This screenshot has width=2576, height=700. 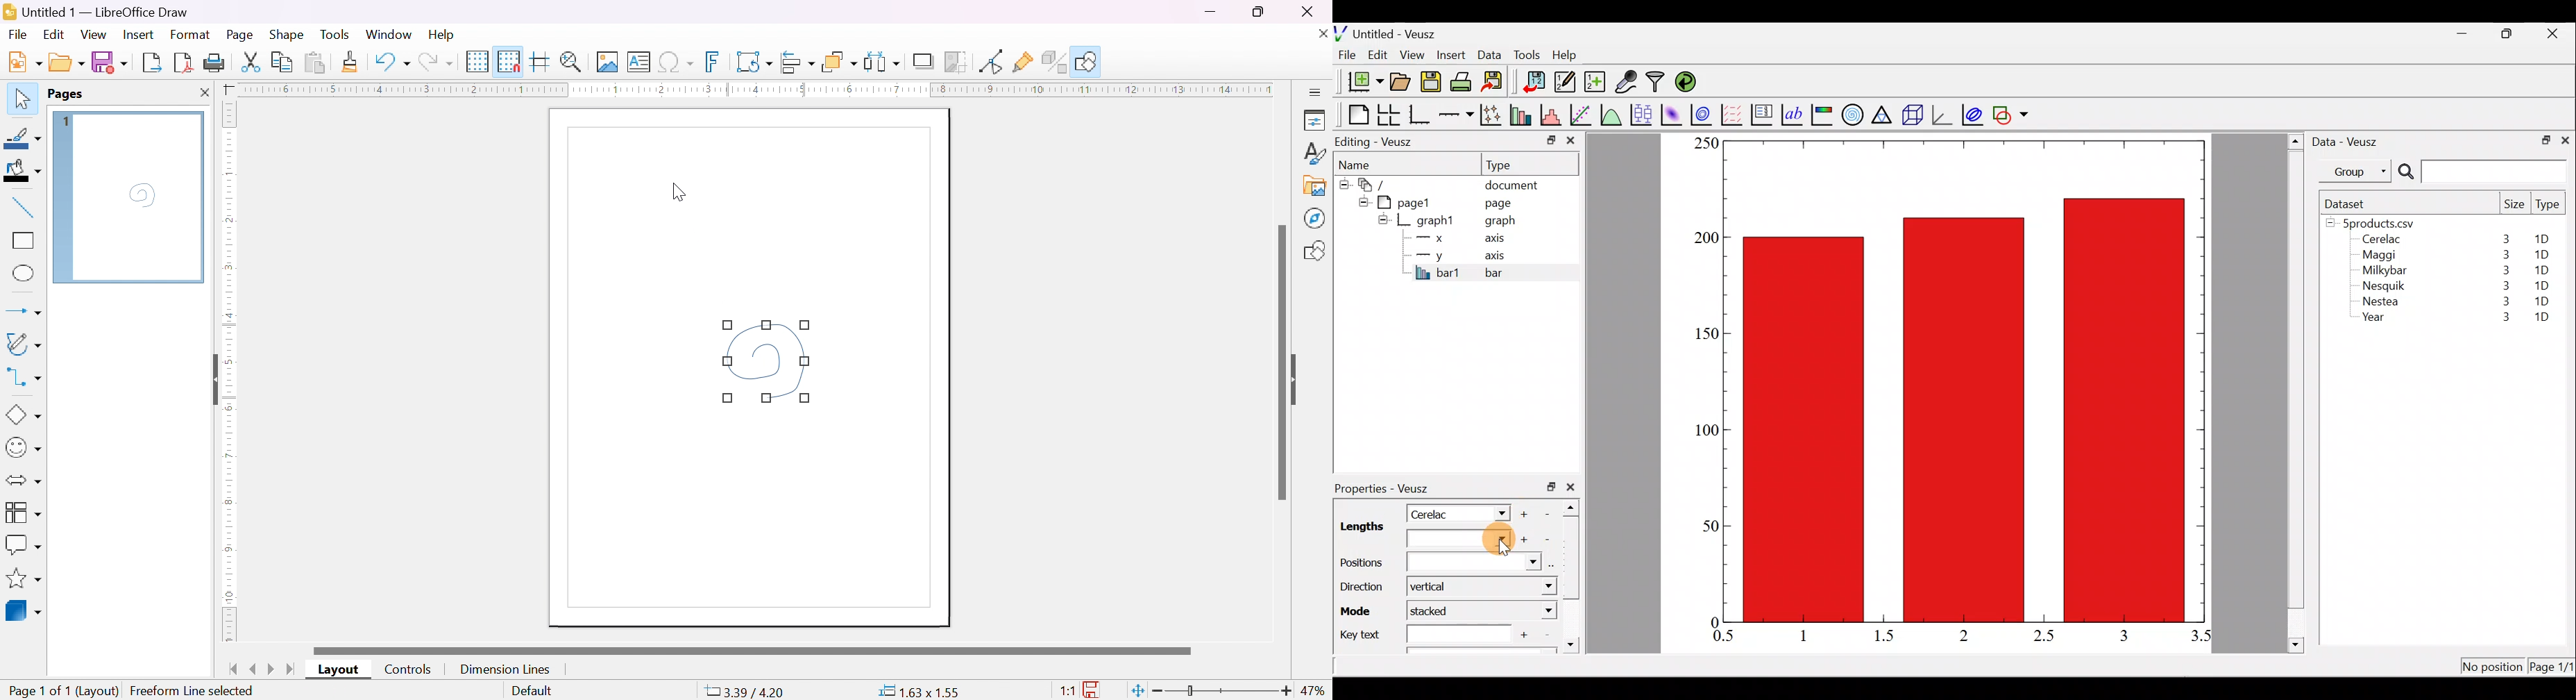 What do you see at coordinates (1280, 360) in the screenshot?
I see `scroll bar` at bounding box center [1280, 360].